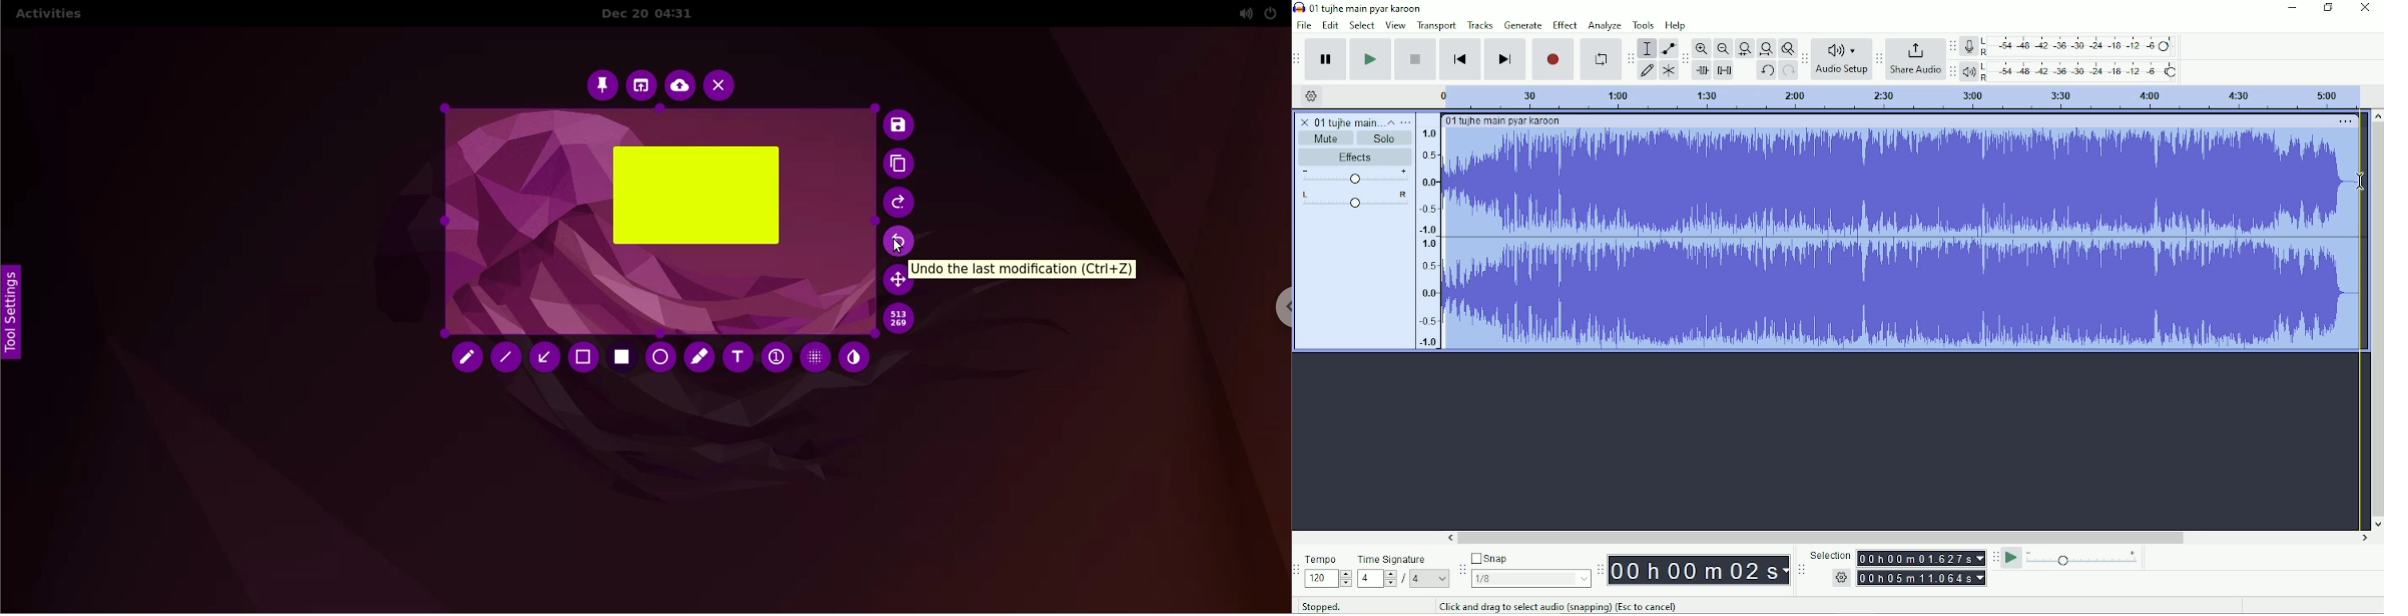 The width and height of the screenshot is (2408, 616). What do you see at coordinates (1908, 538) in the screenshot?
I see `Horizontal scrollbar` at bounding box center [1908, 538].